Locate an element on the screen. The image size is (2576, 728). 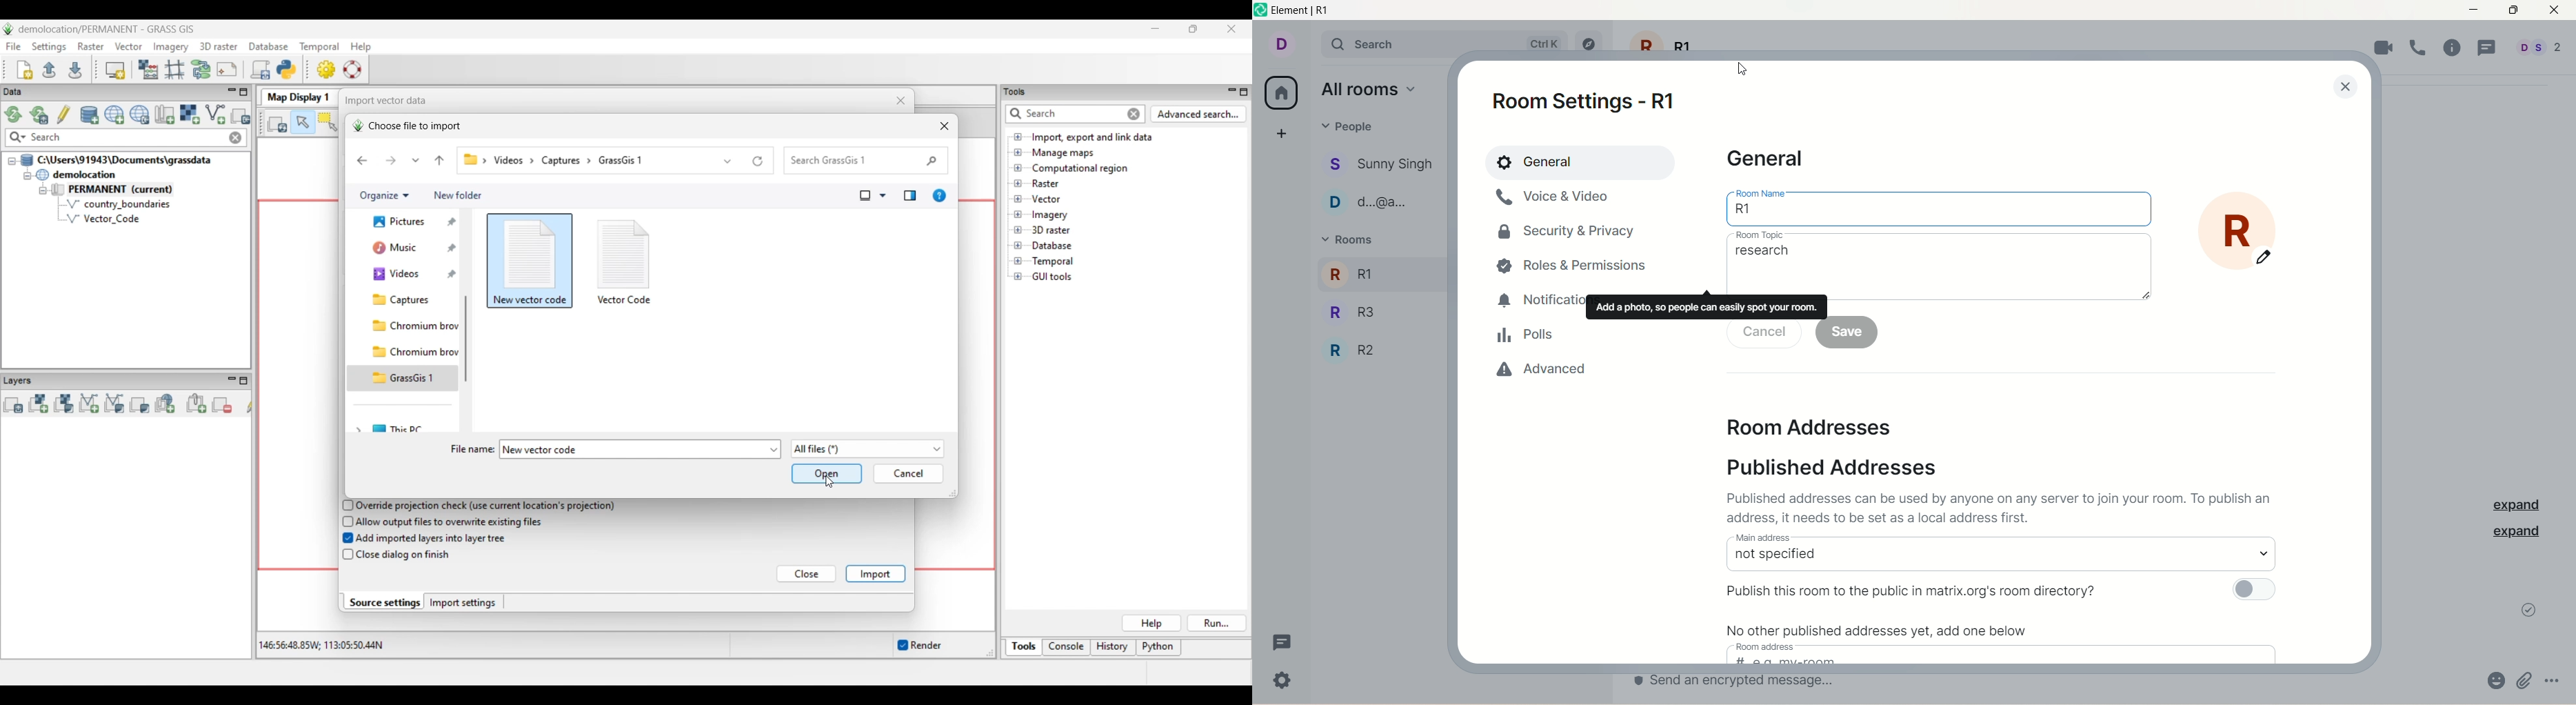
polls is located at coordinates (1528, 337).